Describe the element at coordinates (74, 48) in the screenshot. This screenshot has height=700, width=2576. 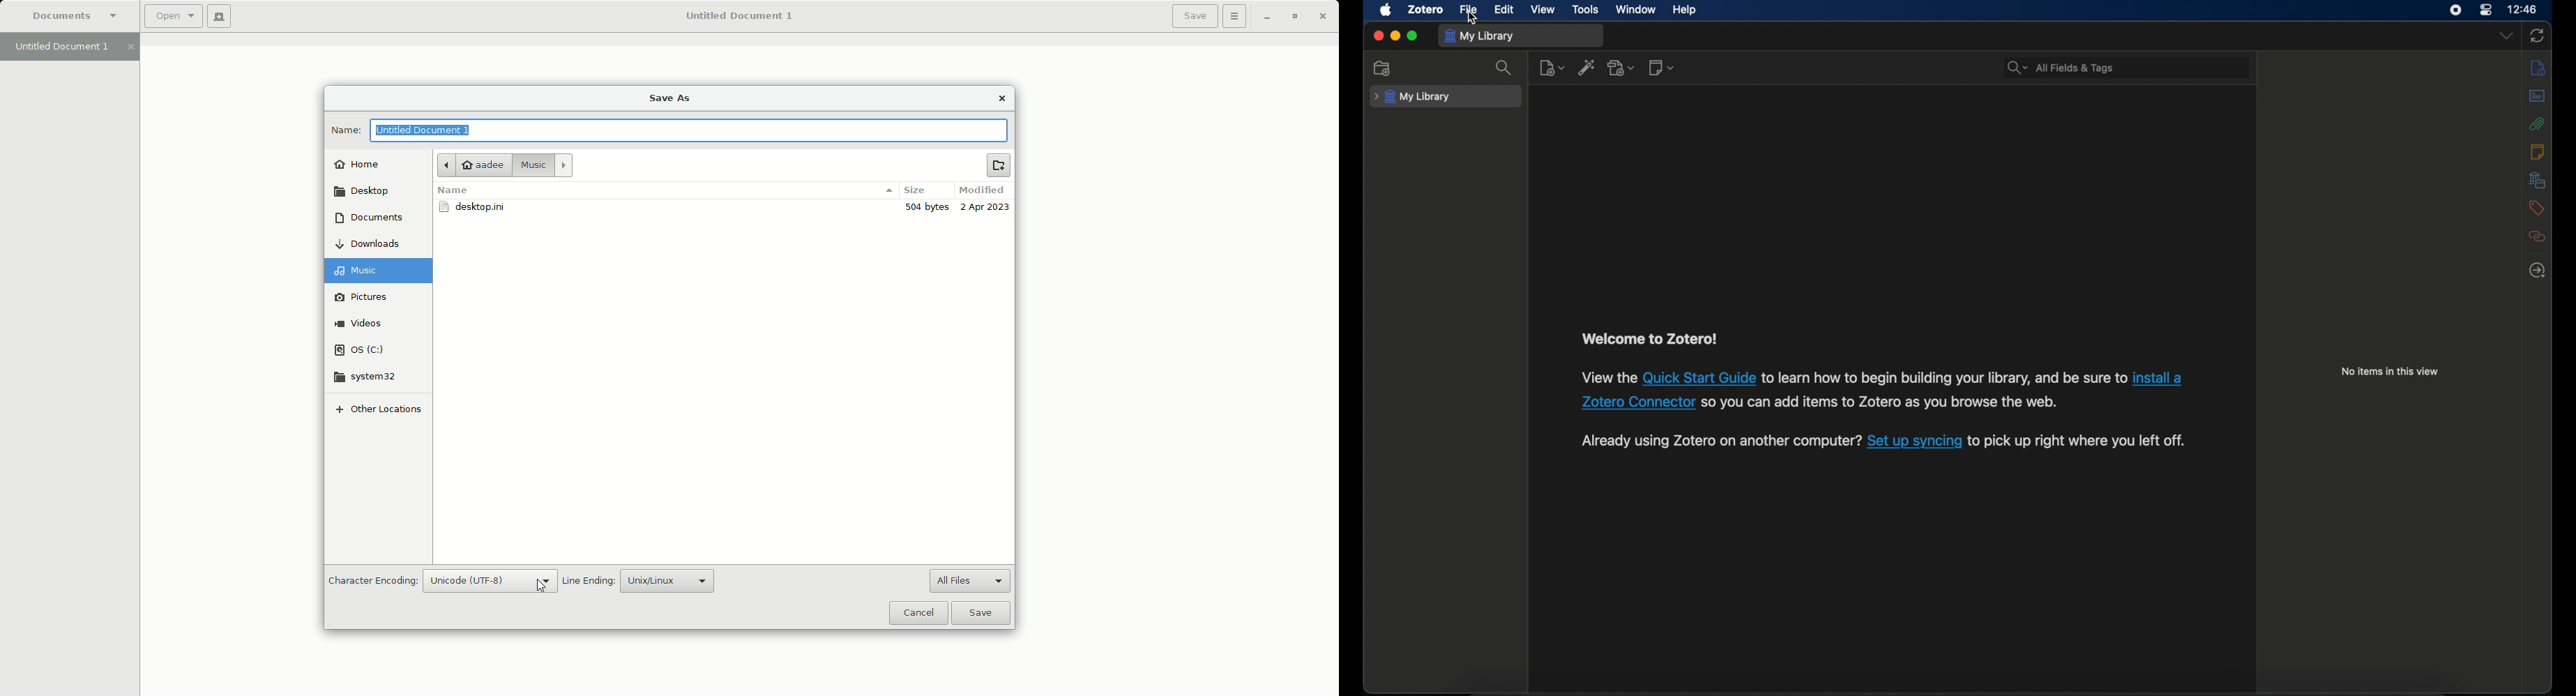
I see `Untitled Document 1` at that location.